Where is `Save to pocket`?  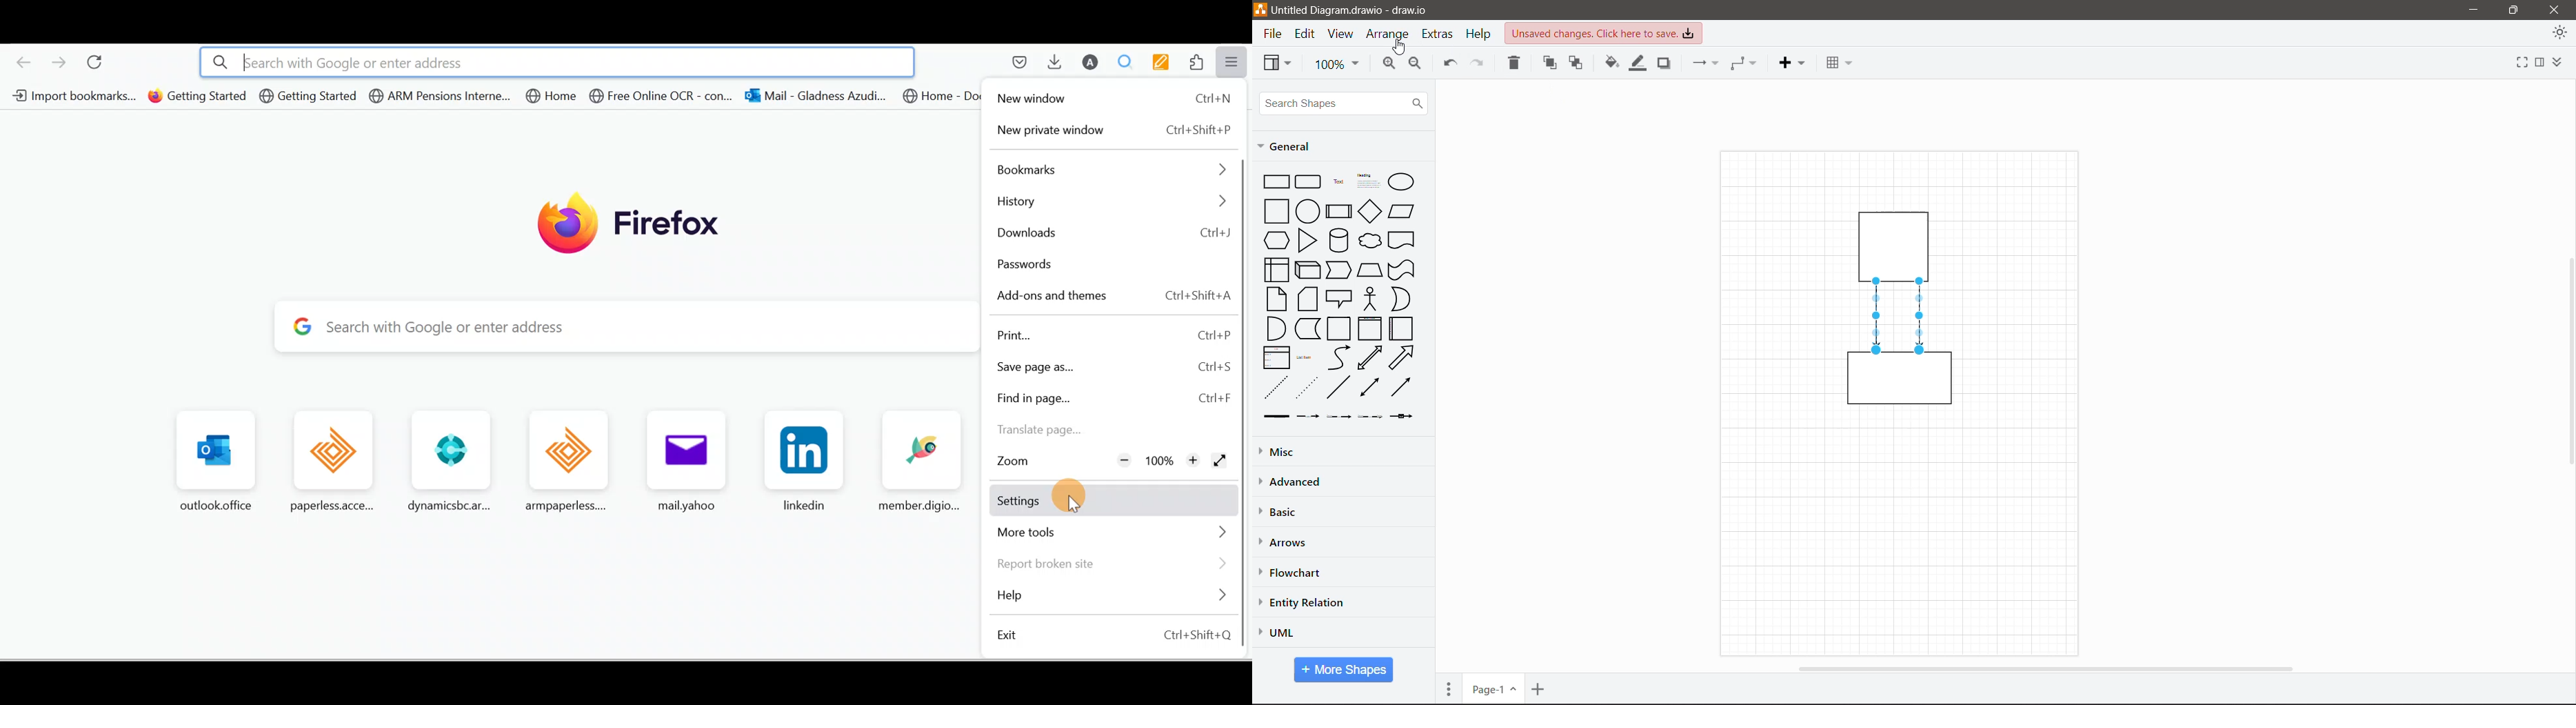 Save to pocket is located at coordinates (1019, 61).